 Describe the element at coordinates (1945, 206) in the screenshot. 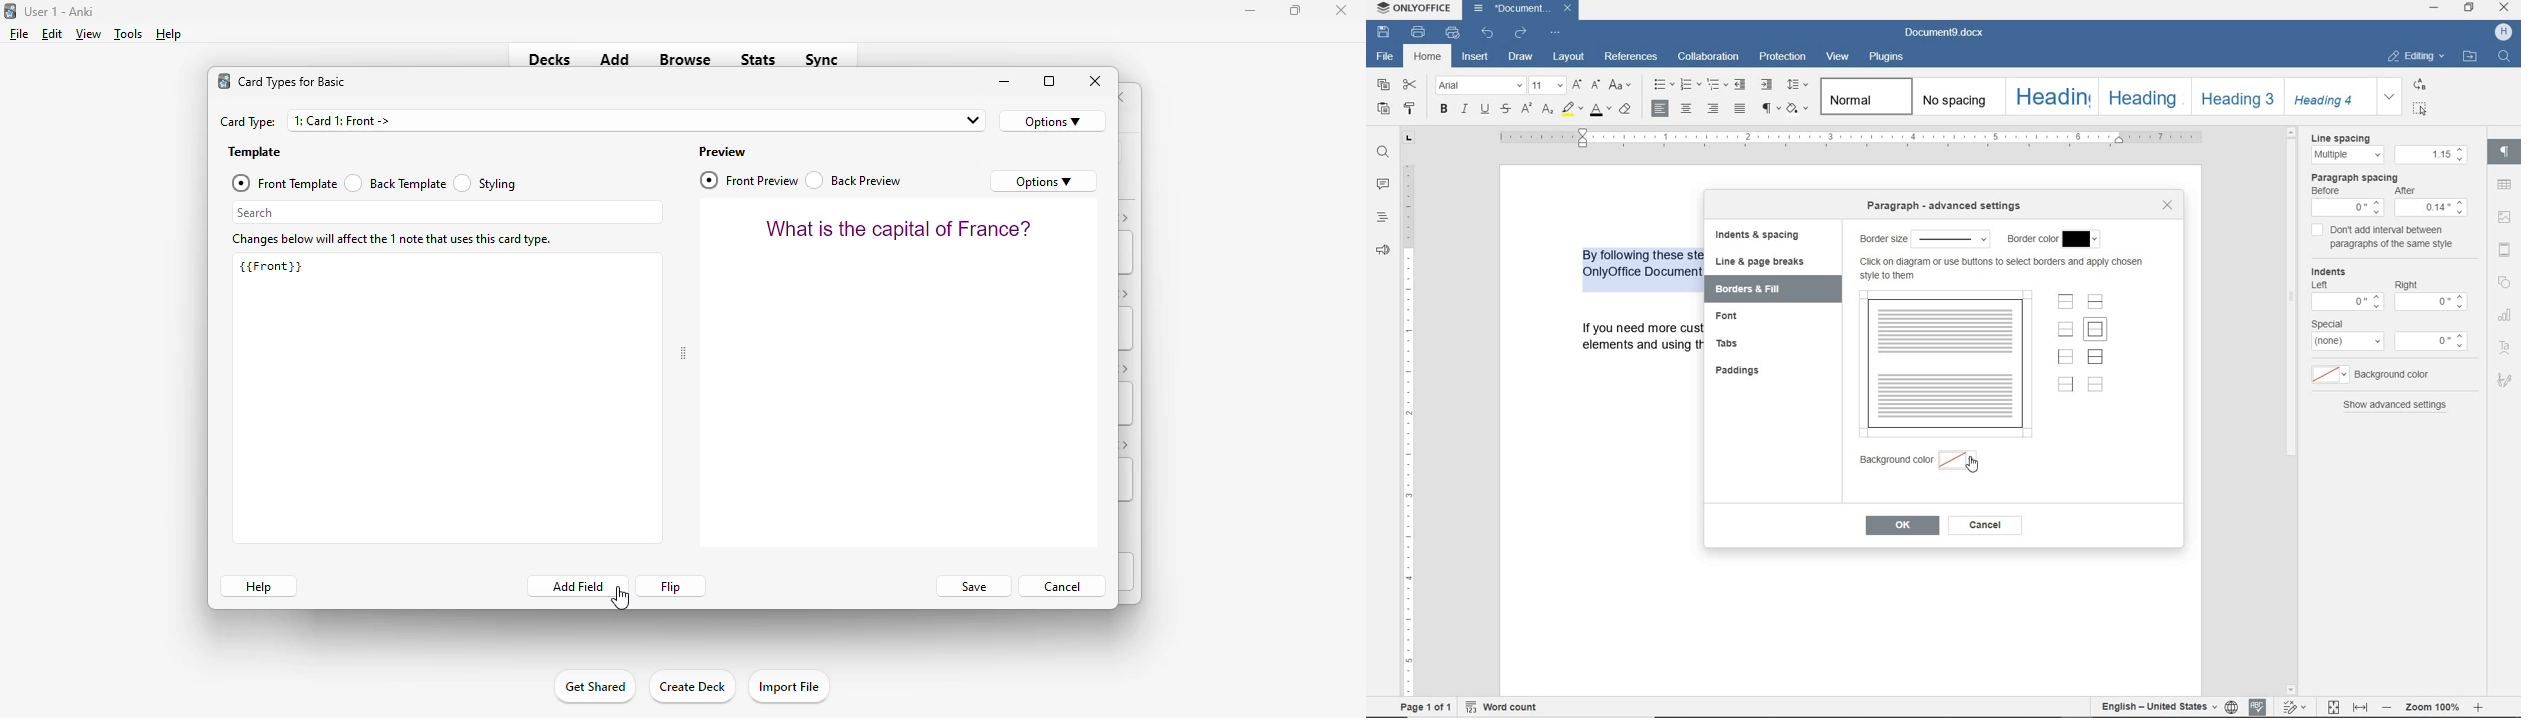

I see `paragraph advanced settings` at that location.